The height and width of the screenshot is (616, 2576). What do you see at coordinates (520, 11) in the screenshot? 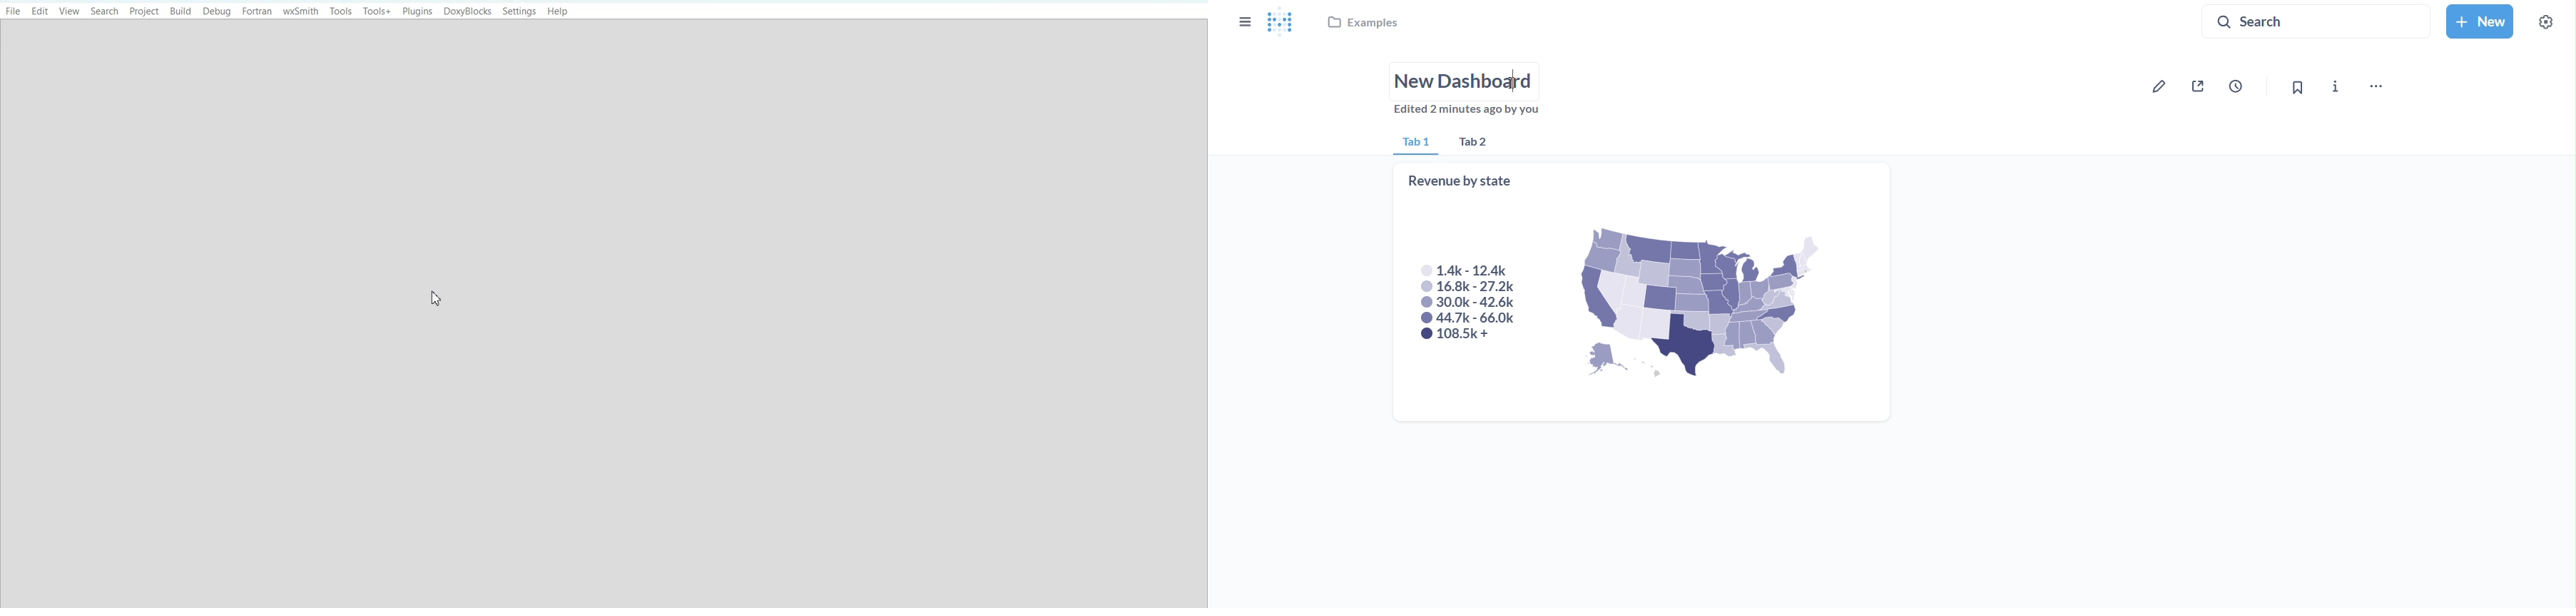
I see `Settings` at bounding box center [520, 11].